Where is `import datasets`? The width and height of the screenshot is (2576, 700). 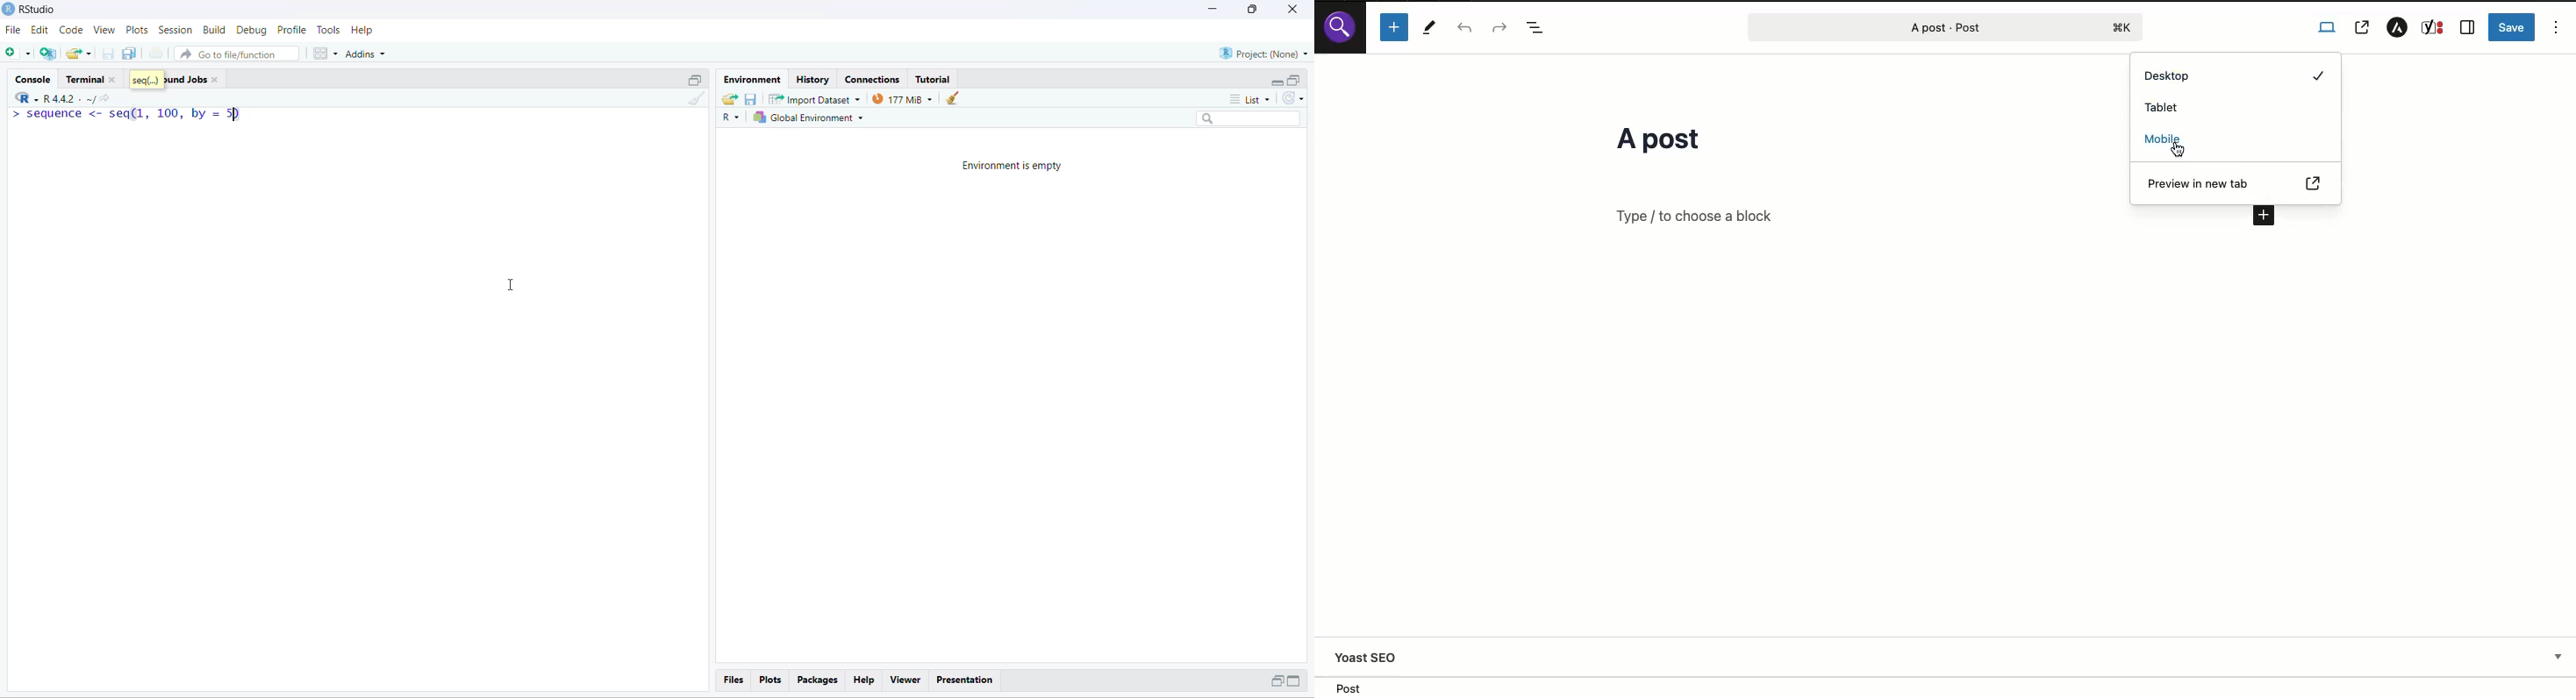
import datasets is located at coordinates (815, 99).